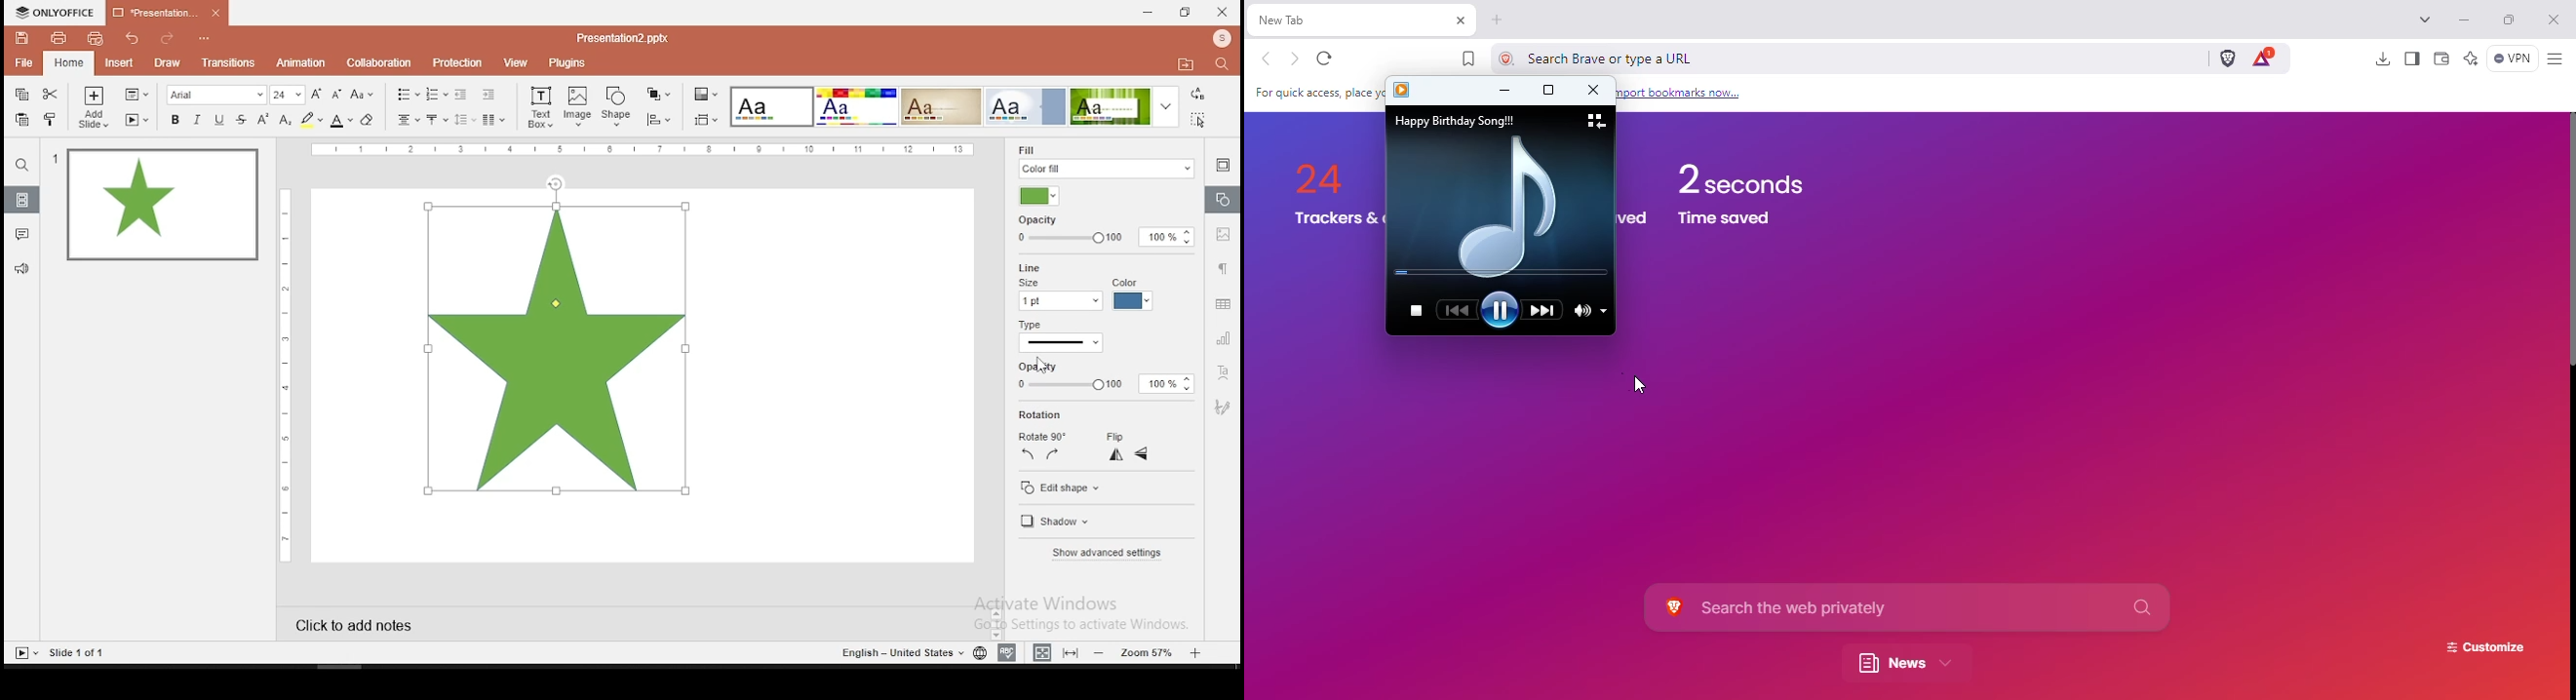 This screenshot has width=2576, height=700. What do you see at coordinates (25, 62) in the screenshot?
I see `file` at bounding box center [25, 62].